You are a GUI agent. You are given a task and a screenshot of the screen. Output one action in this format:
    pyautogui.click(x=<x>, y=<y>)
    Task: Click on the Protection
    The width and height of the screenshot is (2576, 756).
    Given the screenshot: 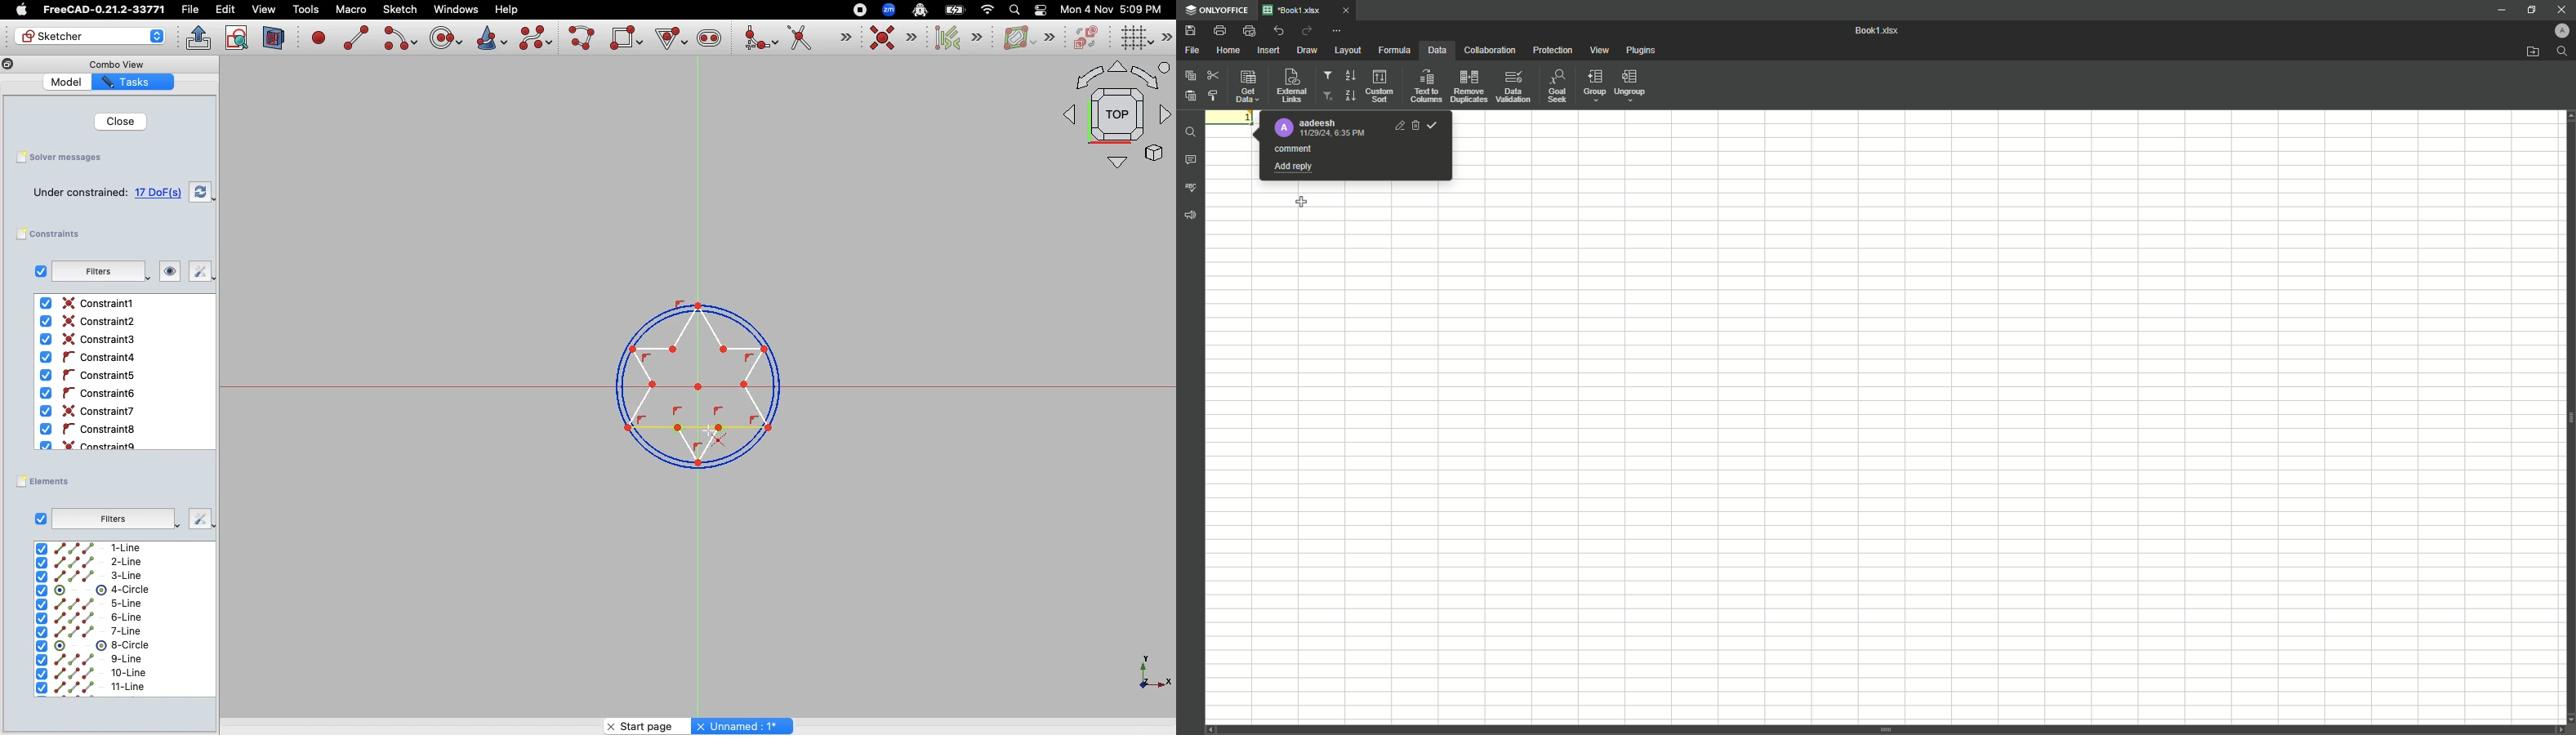 What is the action you would take?
    pyautogui.click(x=1552, y=51)
    